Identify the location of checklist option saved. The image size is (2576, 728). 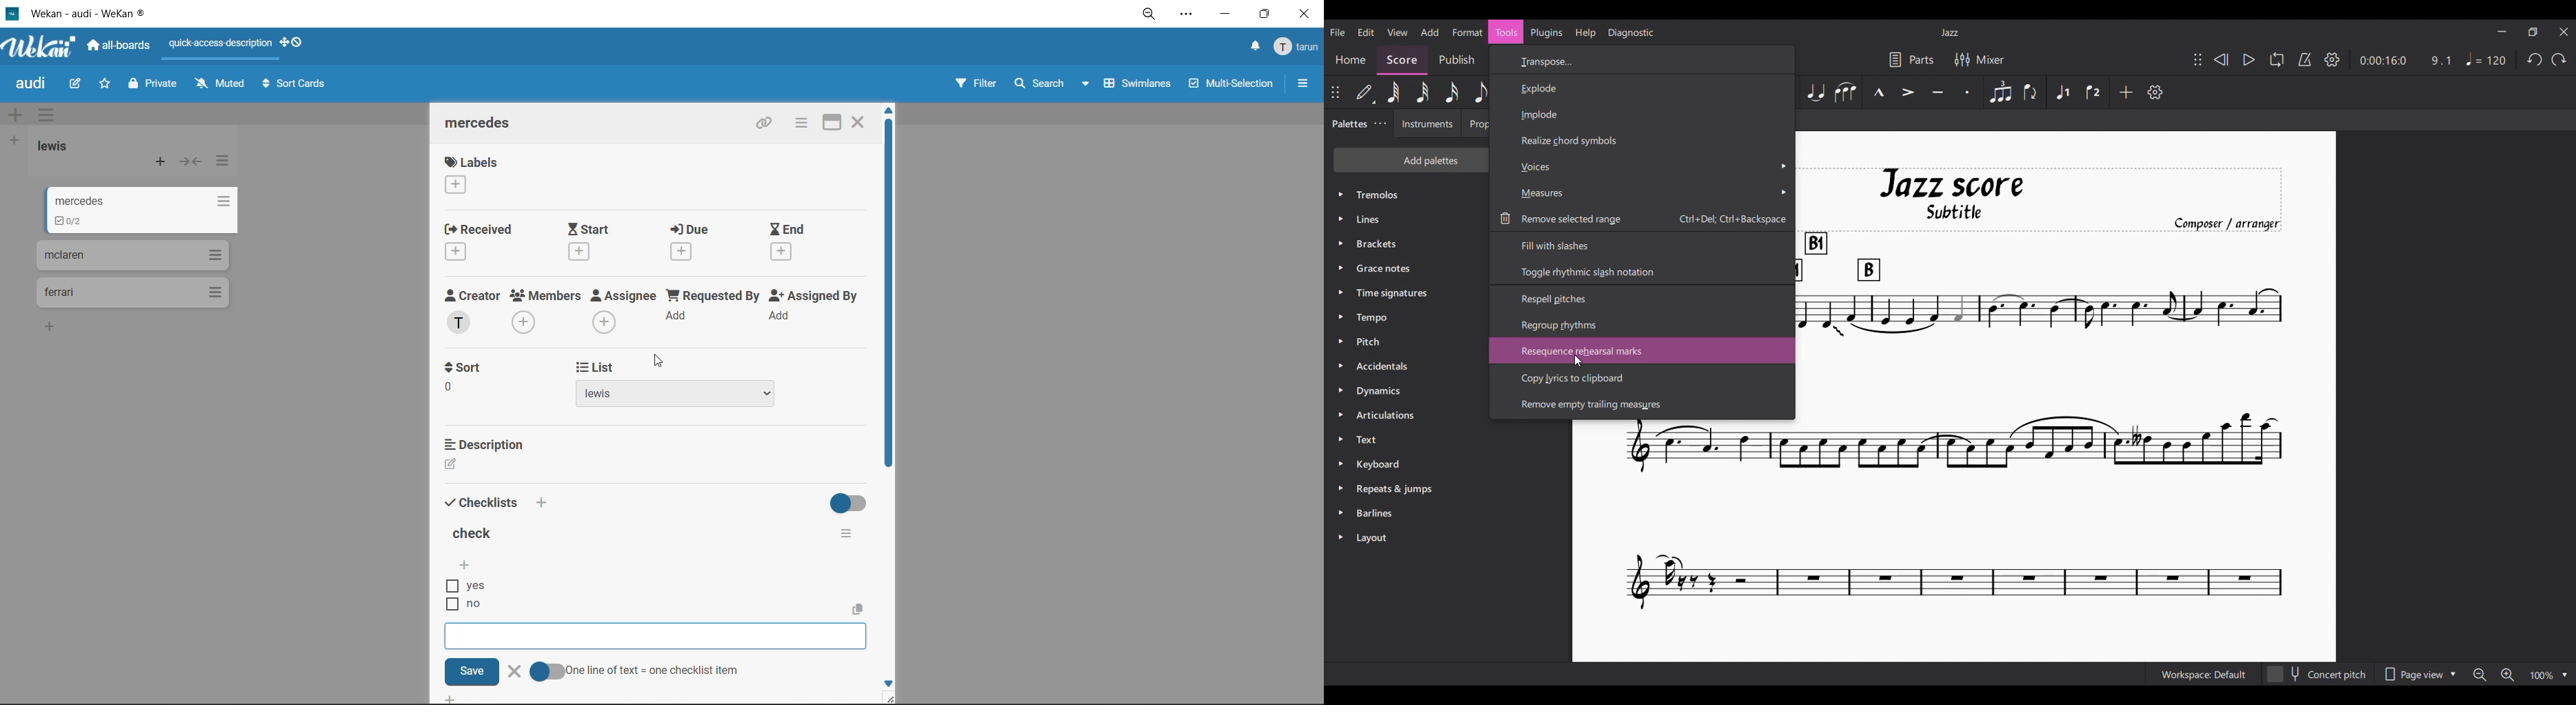
(464, 607).